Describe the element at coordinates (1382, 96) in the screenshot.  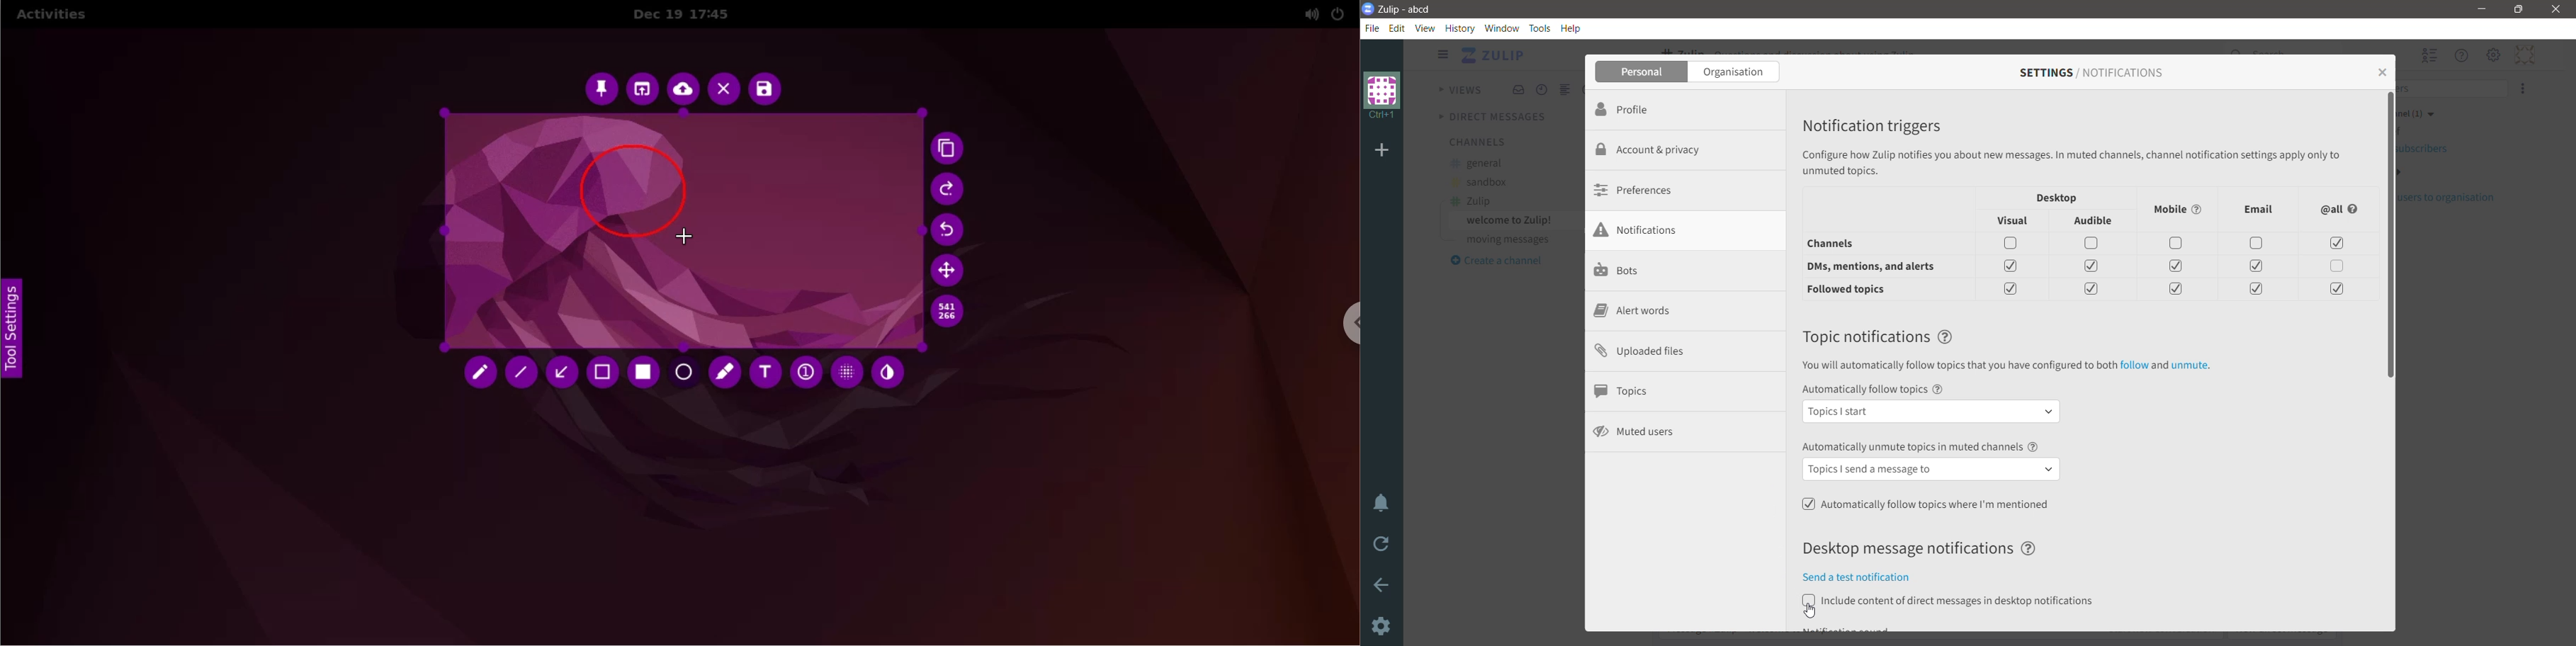
I see `Organization logo` at that location.